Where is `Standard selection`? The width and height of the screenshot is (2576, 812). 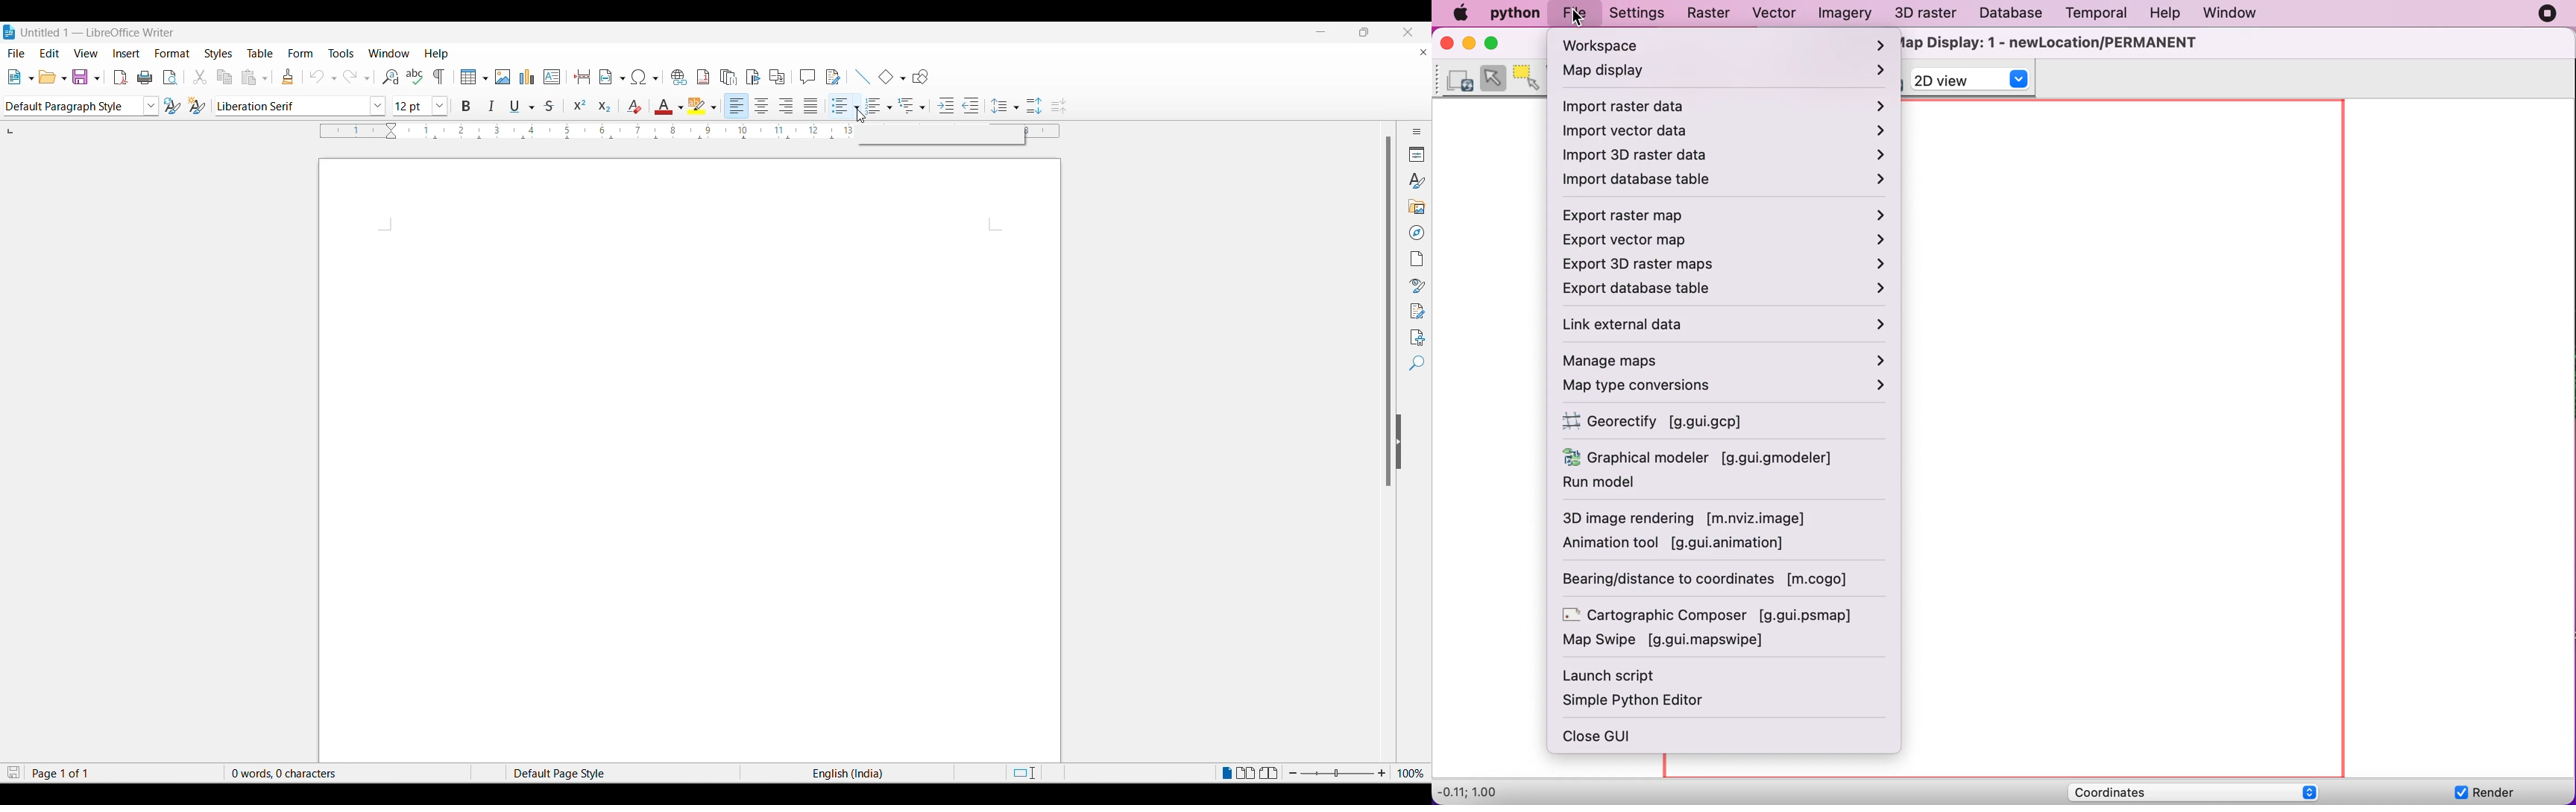 Standard selection is located at coordinates (1025, 772).